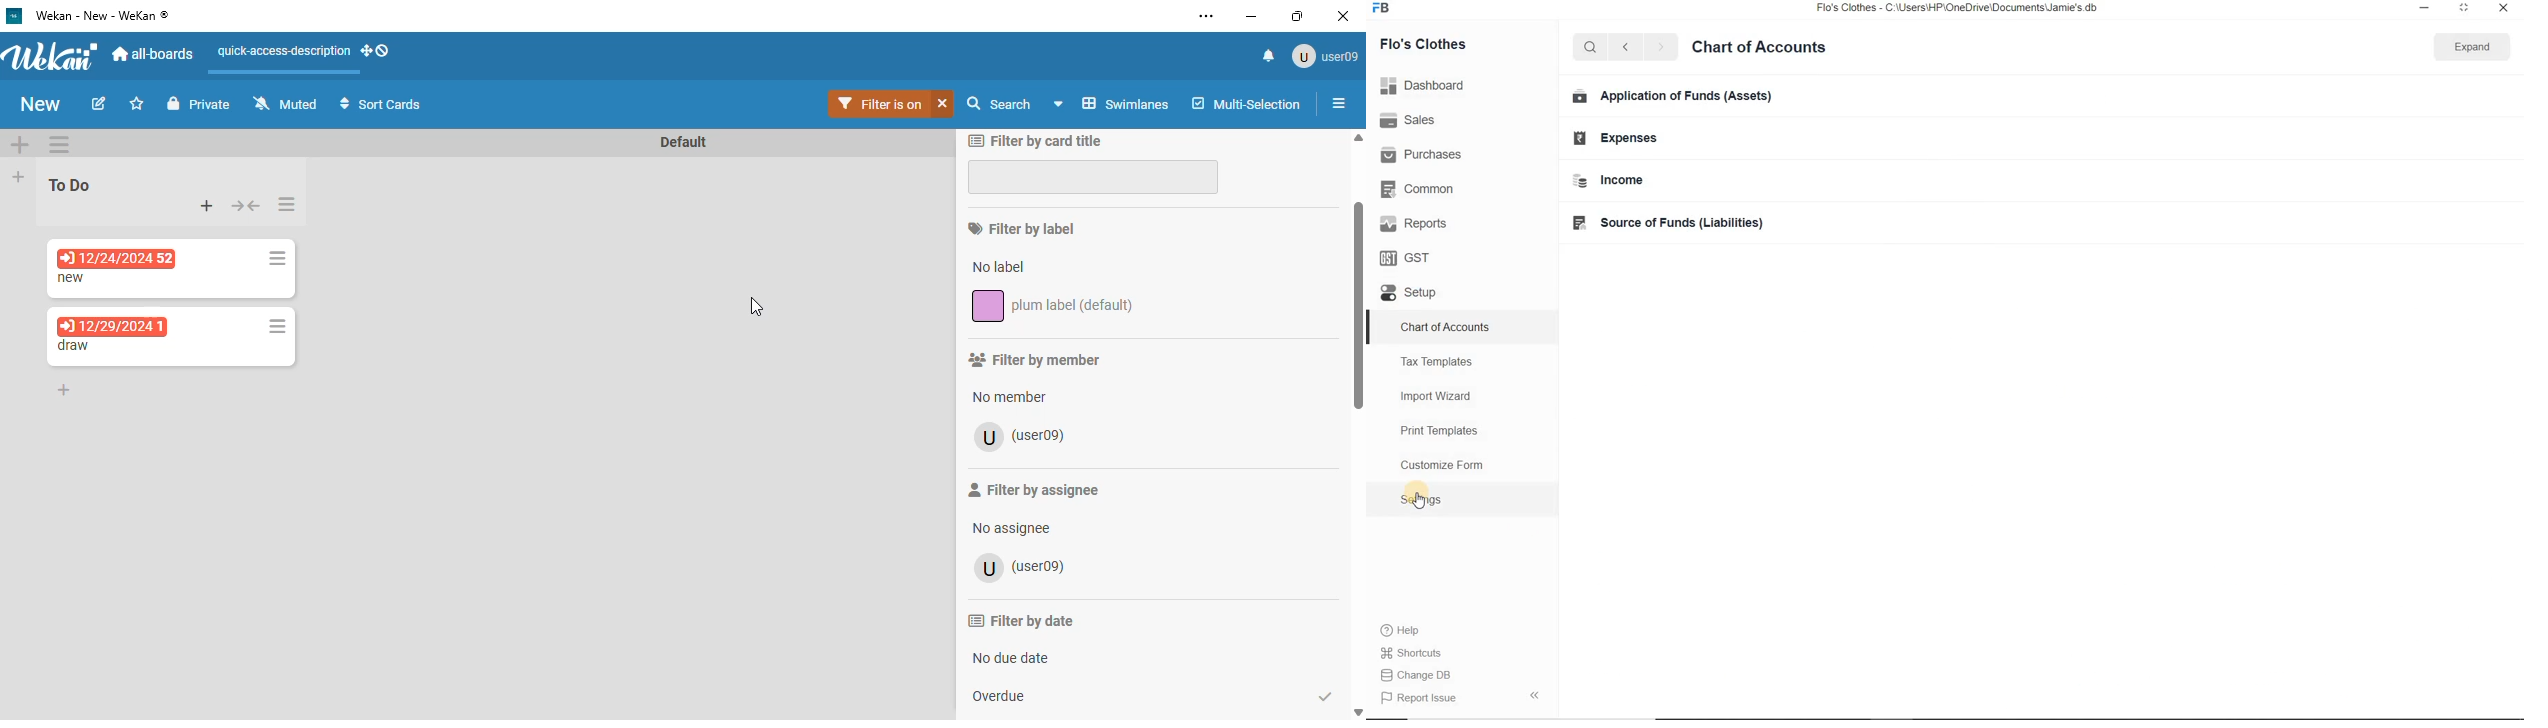 The width and height of the screenshot is (2548, 728). Describe the element at coordinates (100, 103) in the screenshot. I see `edit` at that location.